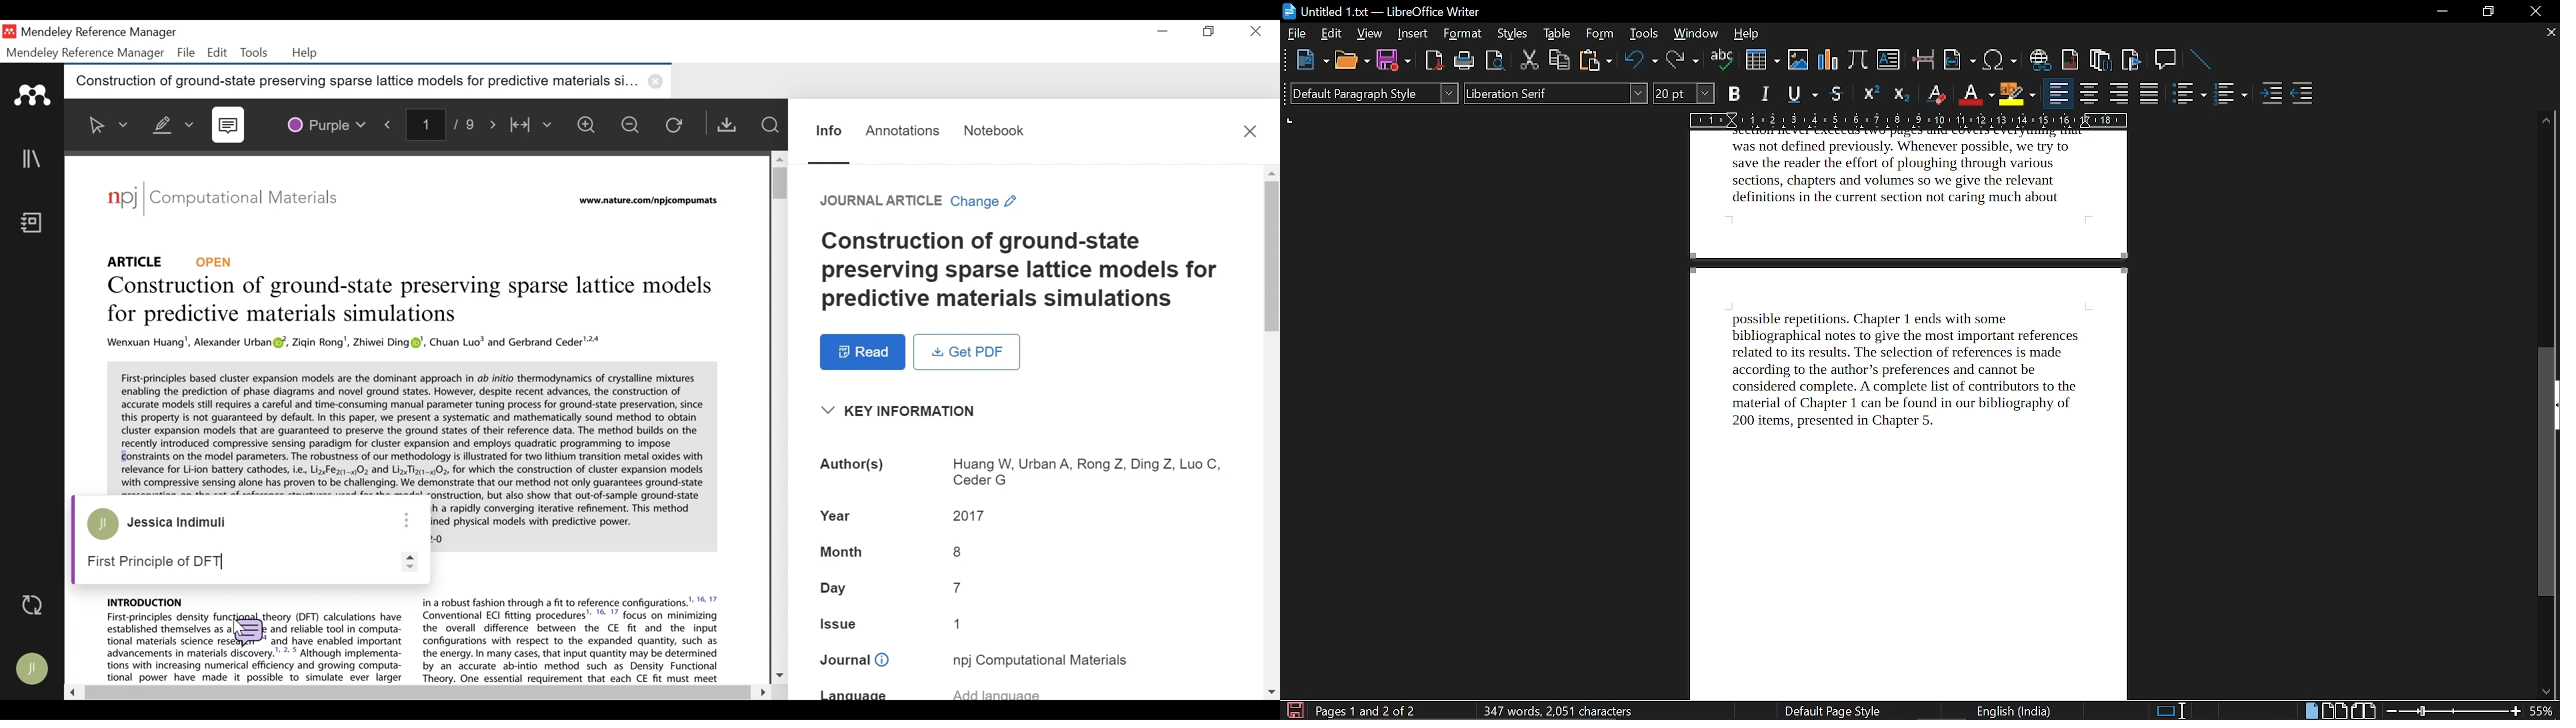 Image resolution: width=2576 pixels, height=728 pixels. I want to click on help, so click(1746, 34).